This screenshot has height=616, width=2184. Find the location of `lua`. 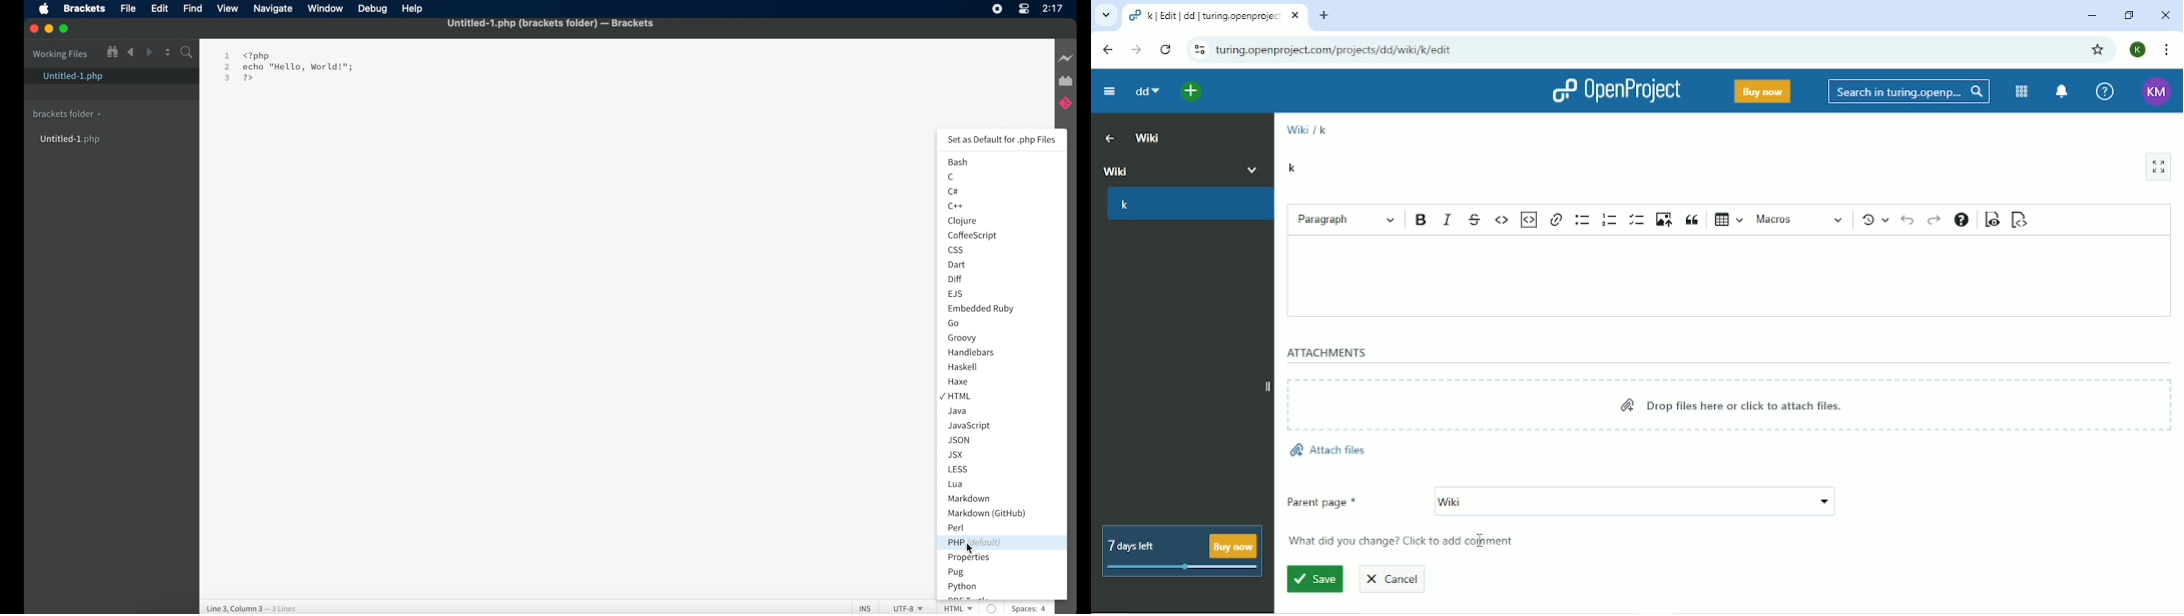

lua is located at coordinates (956, 485).